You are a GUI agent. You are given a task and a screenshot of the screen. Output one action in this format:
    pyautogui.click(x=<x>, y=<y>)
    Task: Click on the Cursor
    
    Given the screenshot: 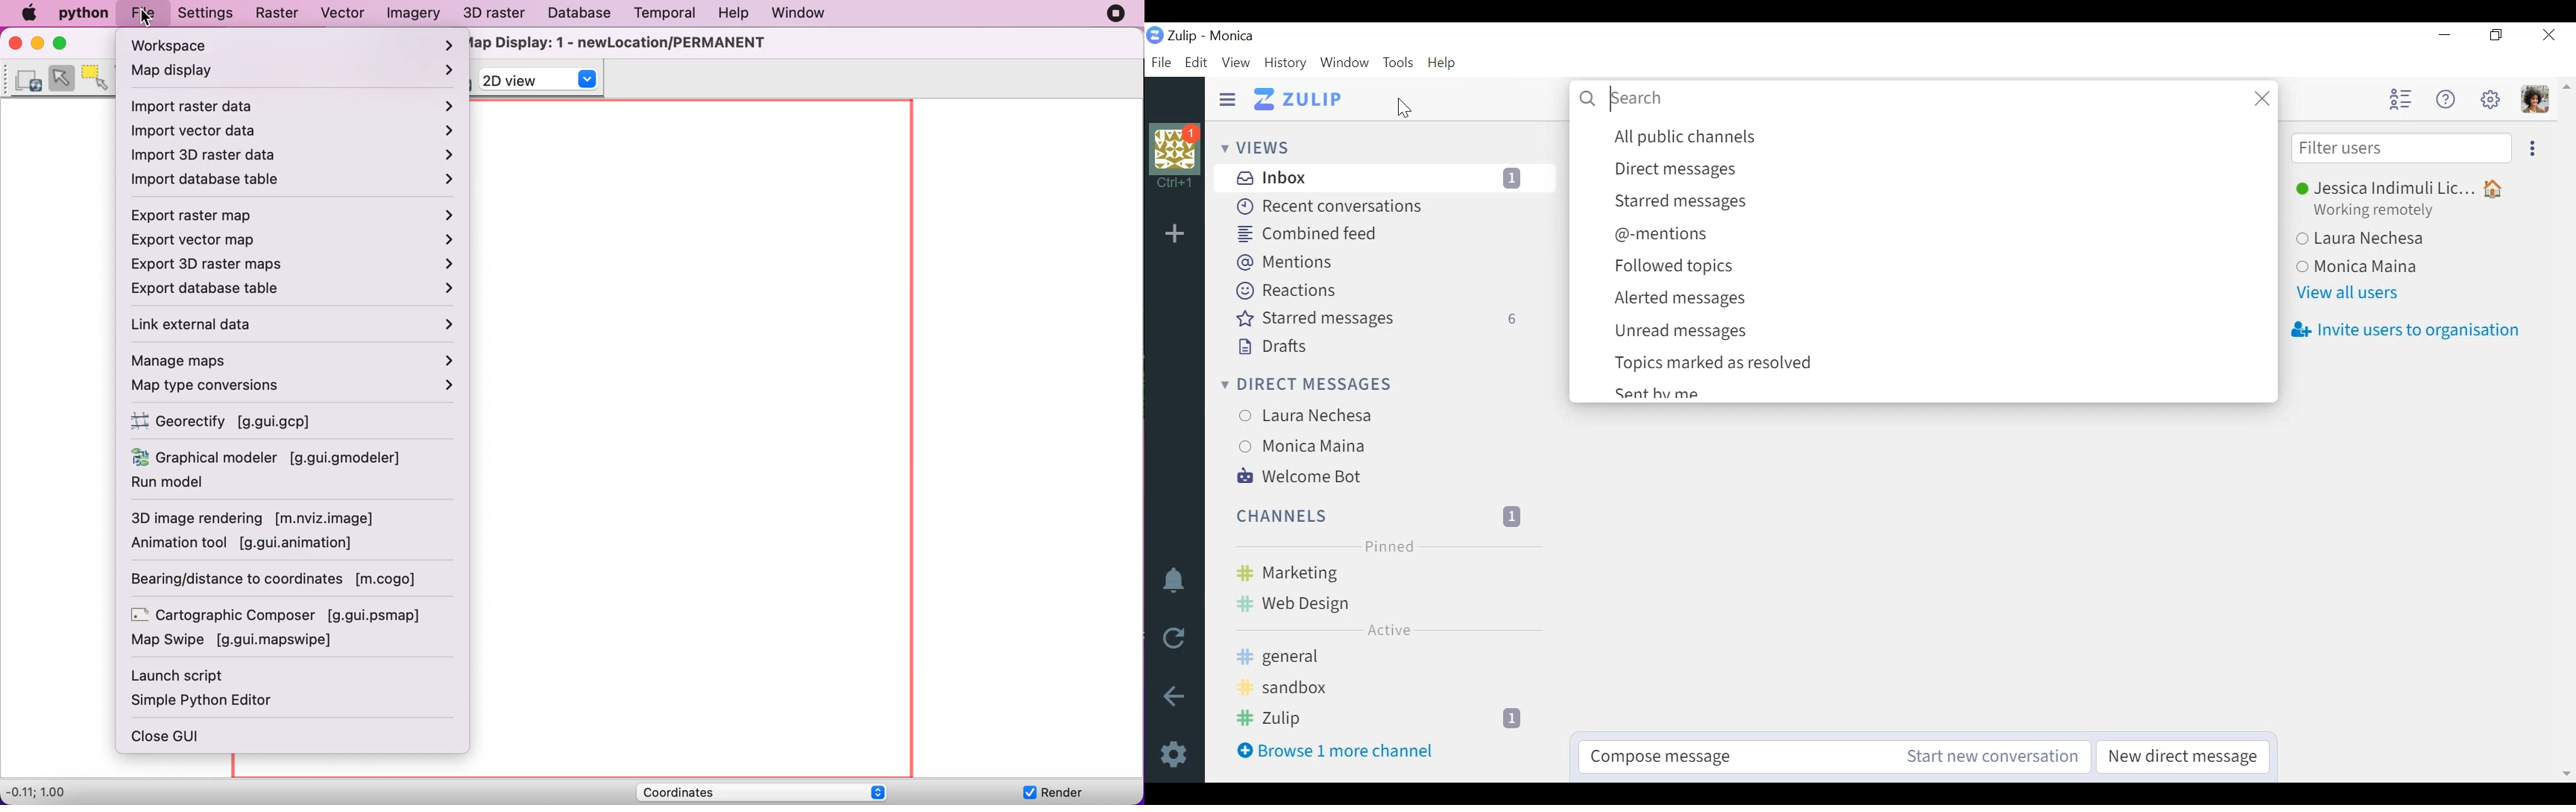 What is the action you would take?
    pyautogui.click(x=1403, y=109)
    